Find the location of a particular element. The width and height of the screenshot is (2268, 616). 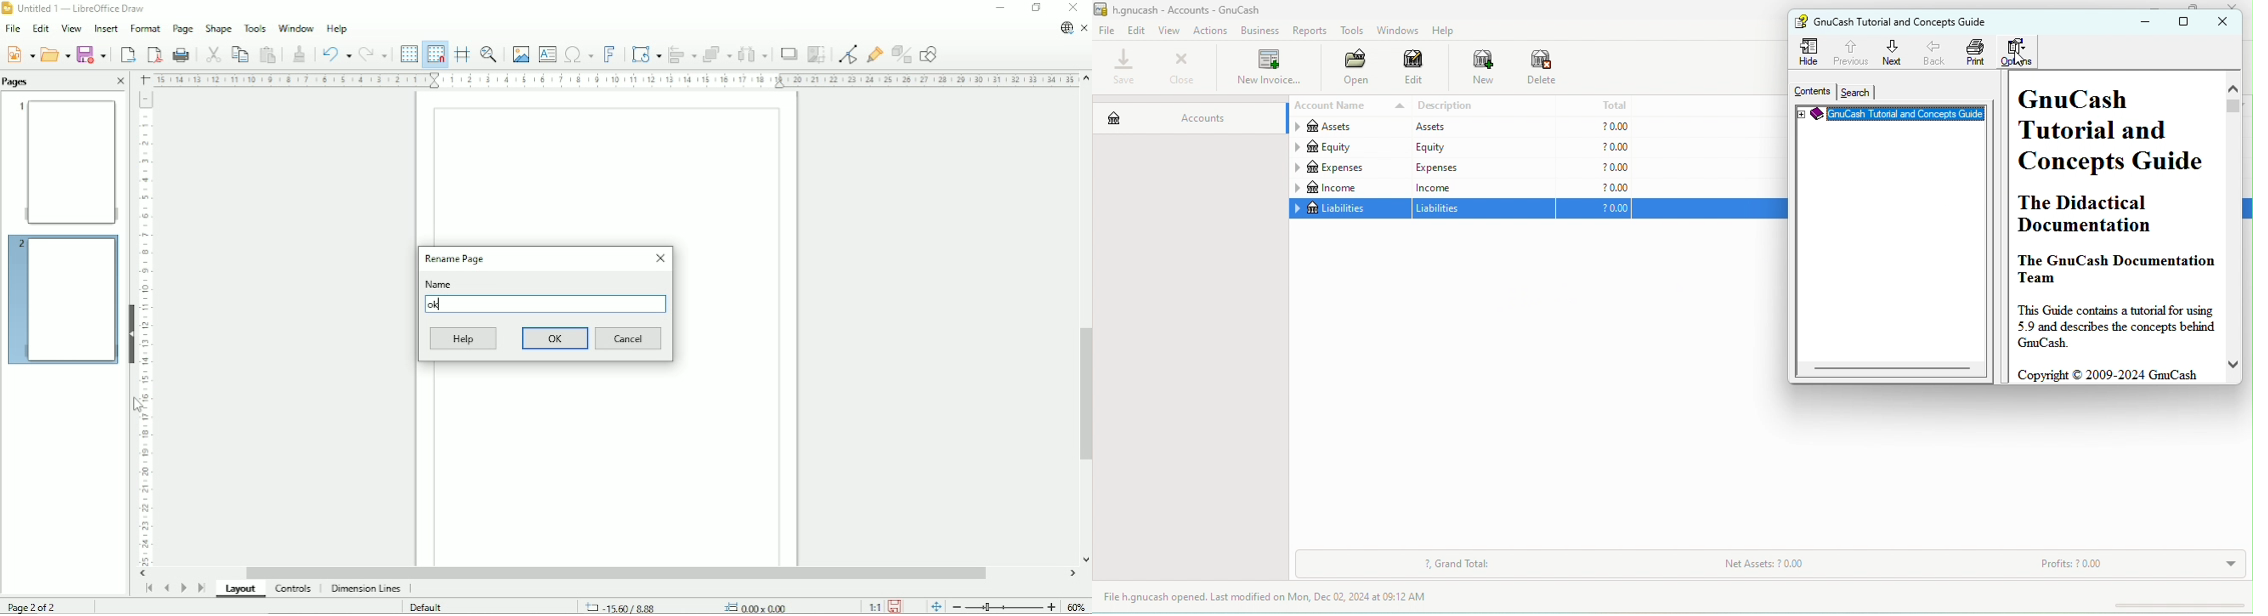

Cursor is located at coordinates (137, 405).